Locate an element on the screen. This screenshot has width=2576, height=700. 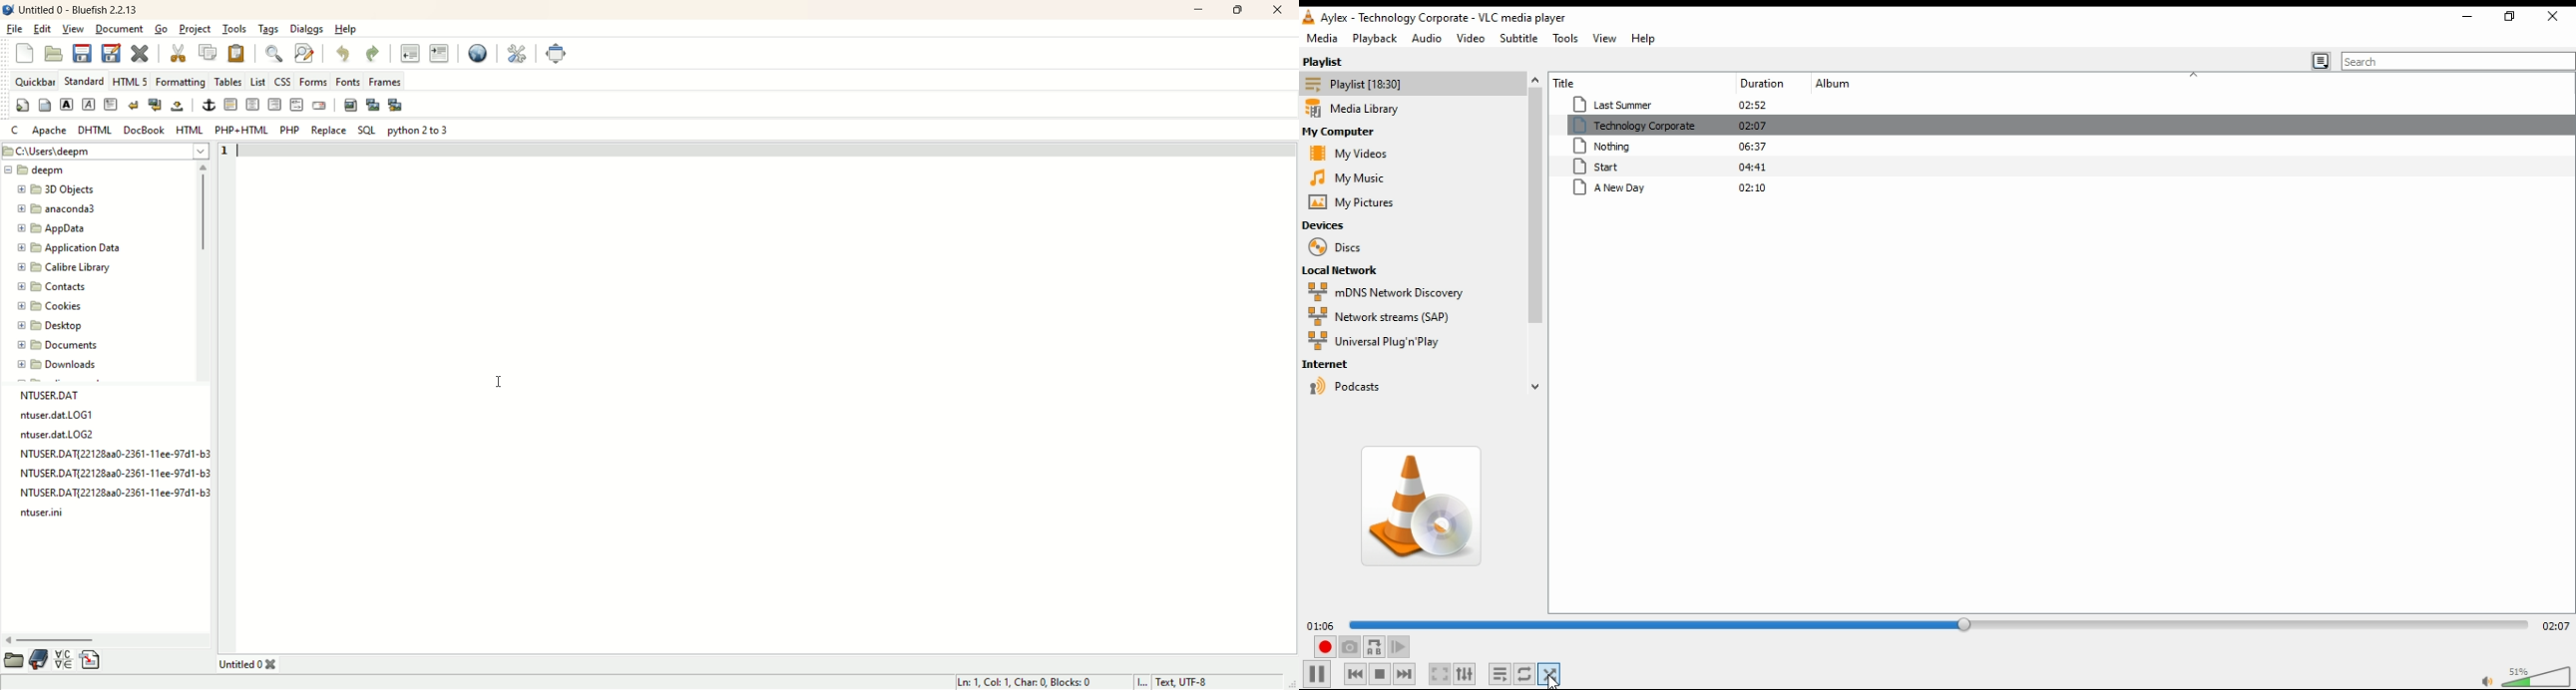
anchor/hyperlink is located at coordinates (208, 106).